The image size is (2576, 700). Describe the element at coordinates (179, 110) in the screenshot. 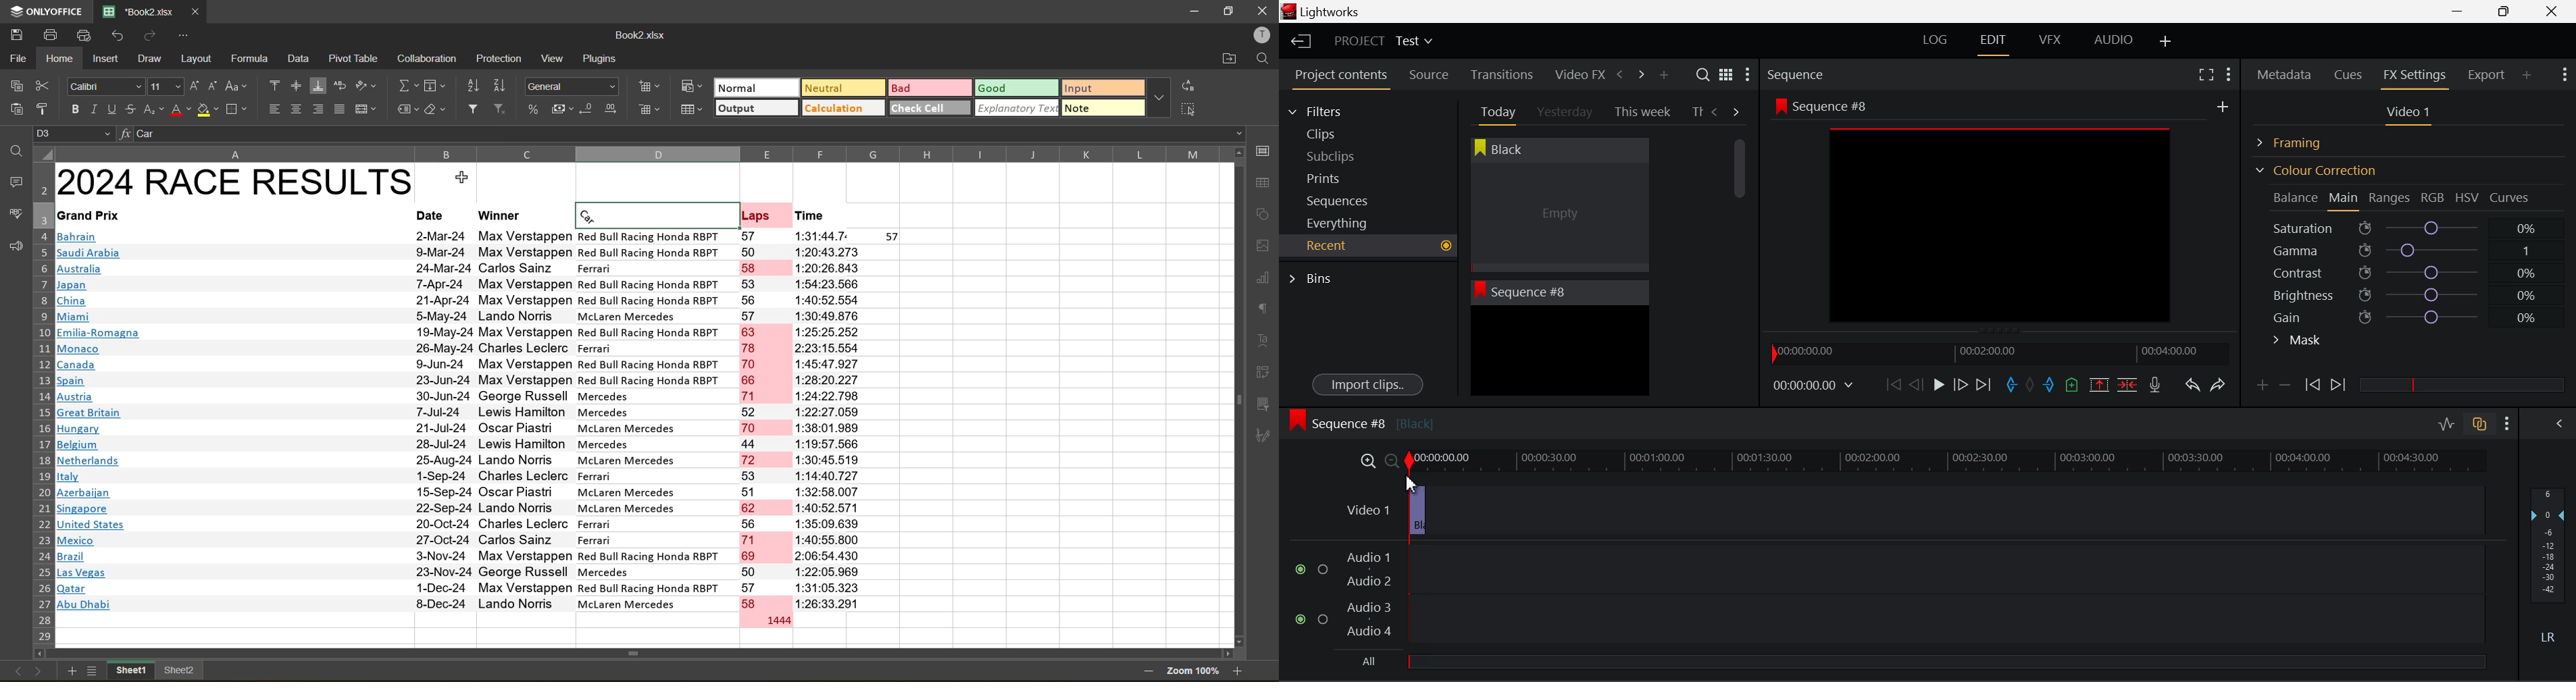

I see `font color` at that location.